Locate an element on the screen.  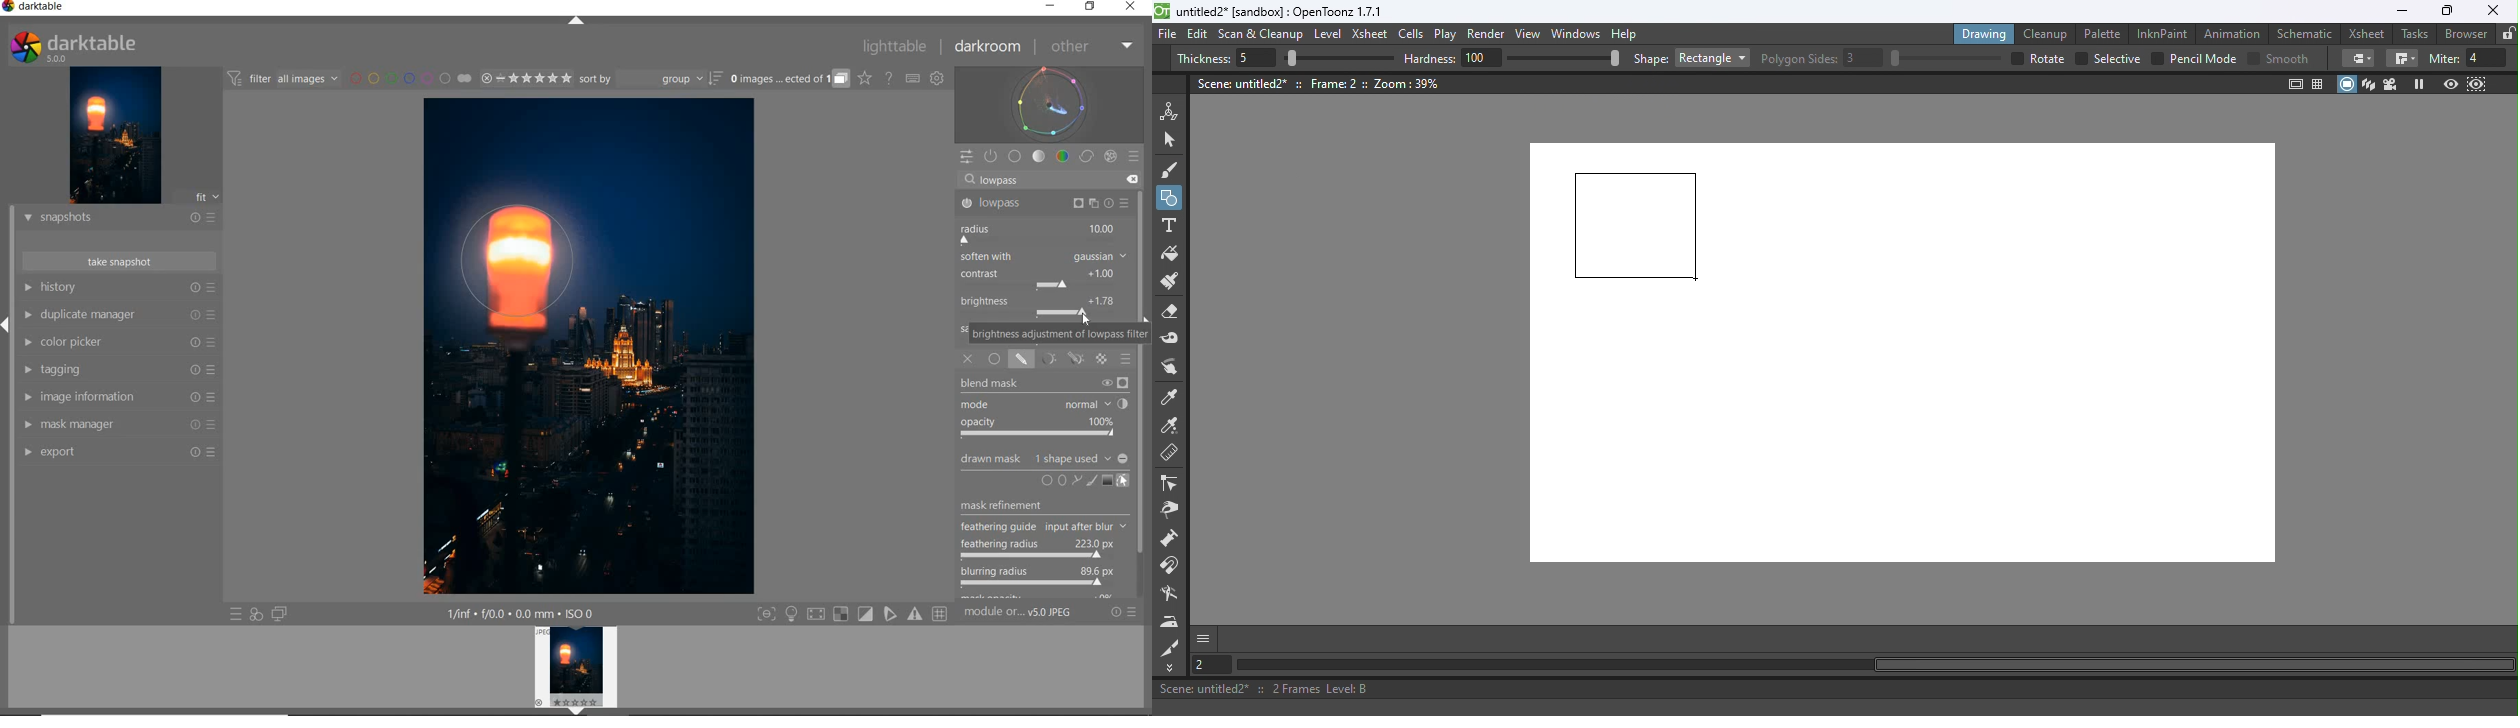
BASE is located at coordinates (1016, 156).